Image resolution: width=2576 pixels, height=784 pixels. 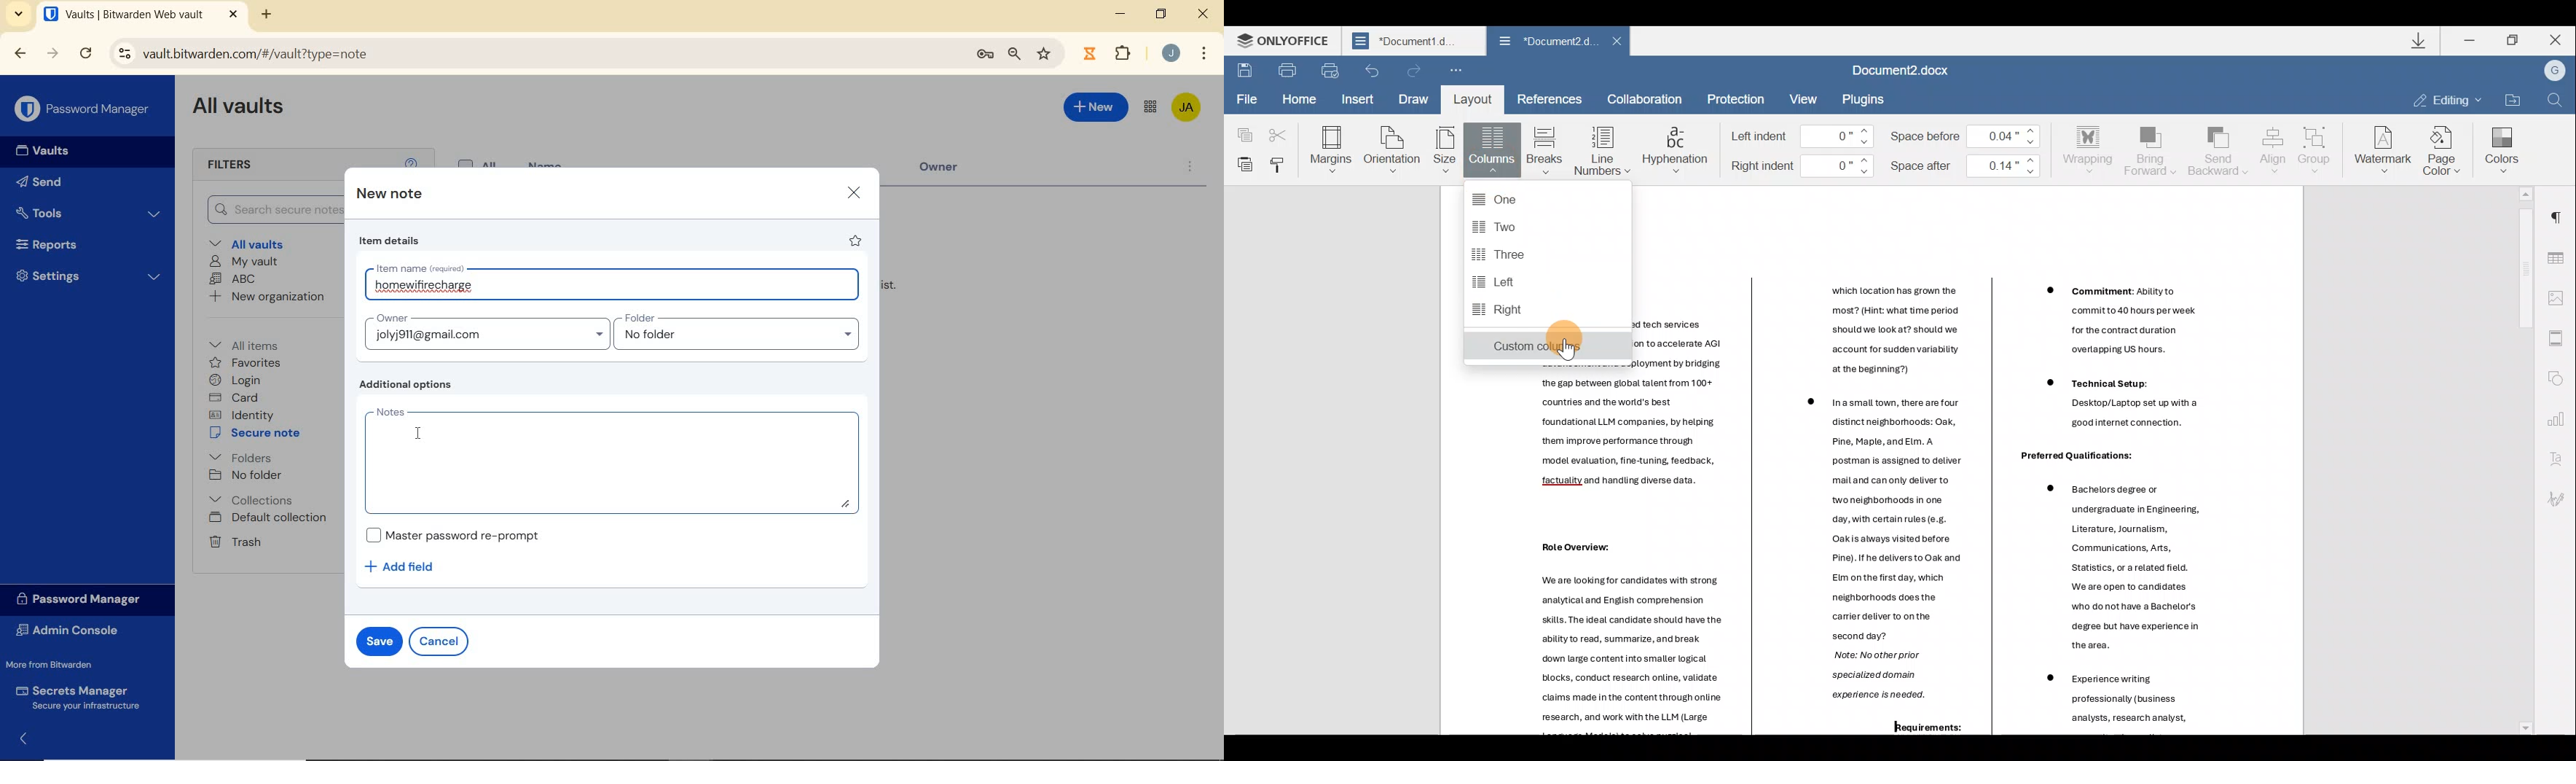 What do you see at coordinates (1241, 163) in the screenshot?
I see `Paste` at bounding box center [1241, 163].